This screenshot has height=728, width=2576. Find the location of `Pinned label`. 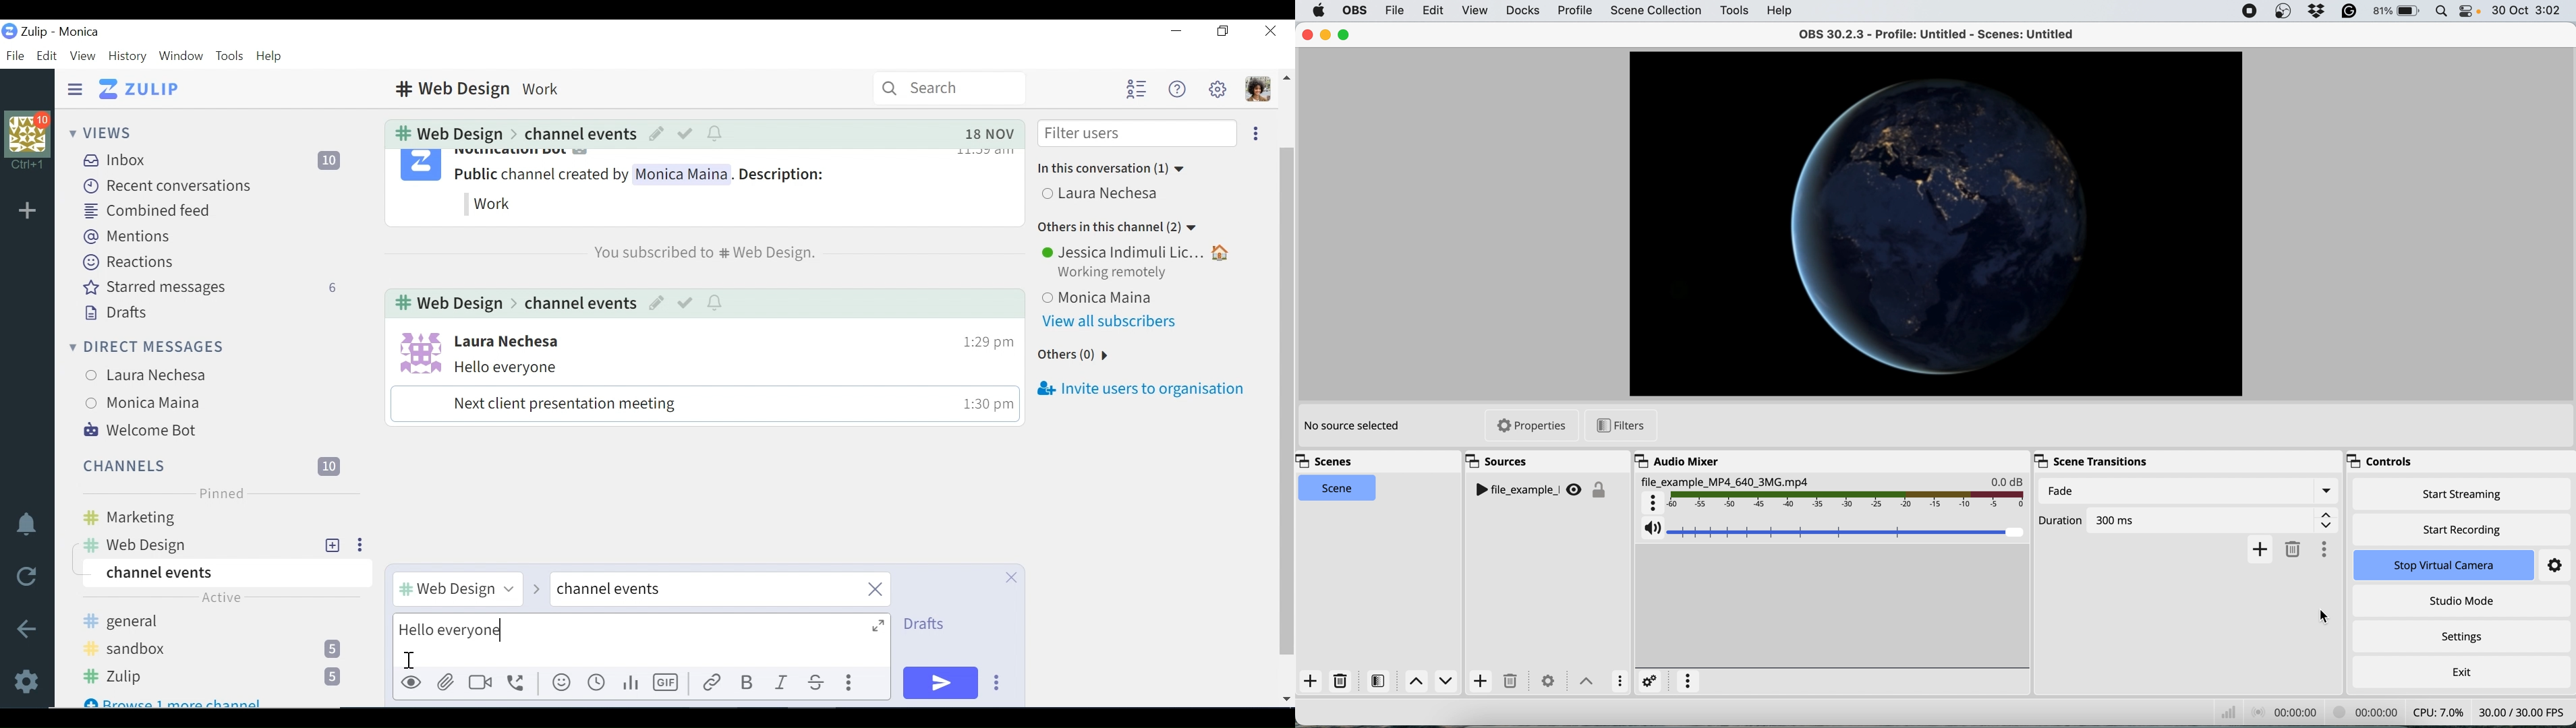

Pinned label is located at coordinates (220, 493).